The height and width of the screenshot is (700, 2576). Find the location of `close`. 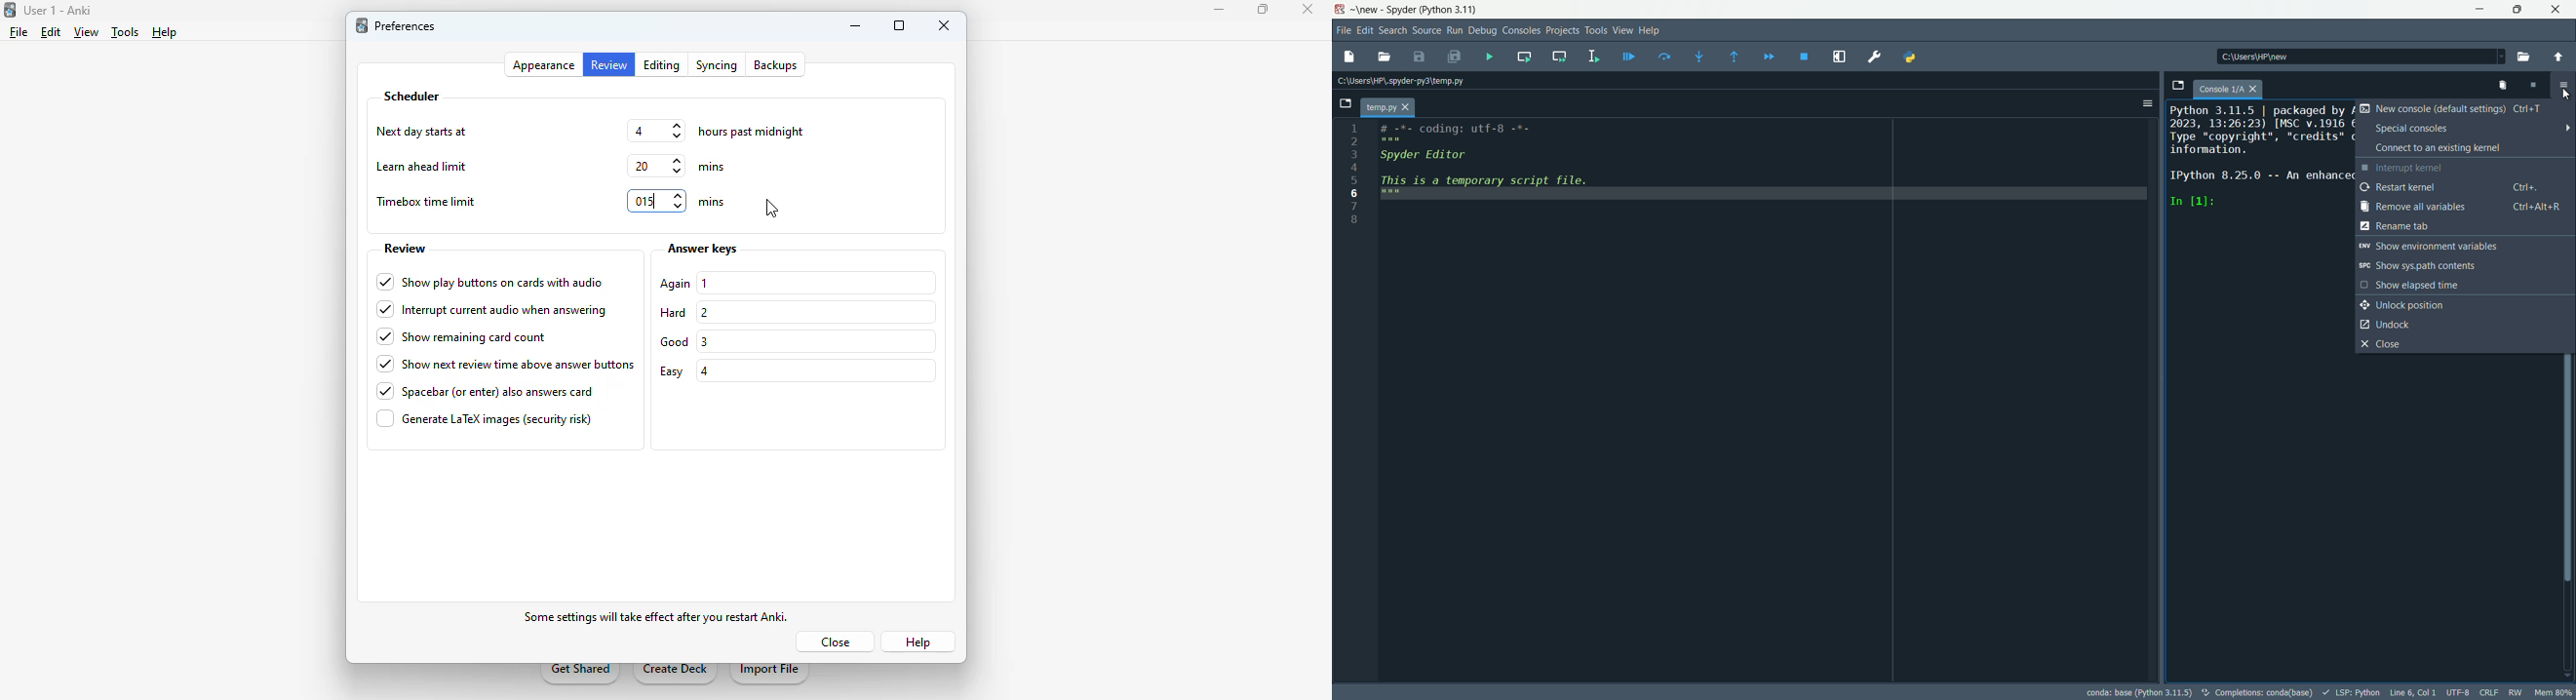

close is located at coordinates (1308, 12).